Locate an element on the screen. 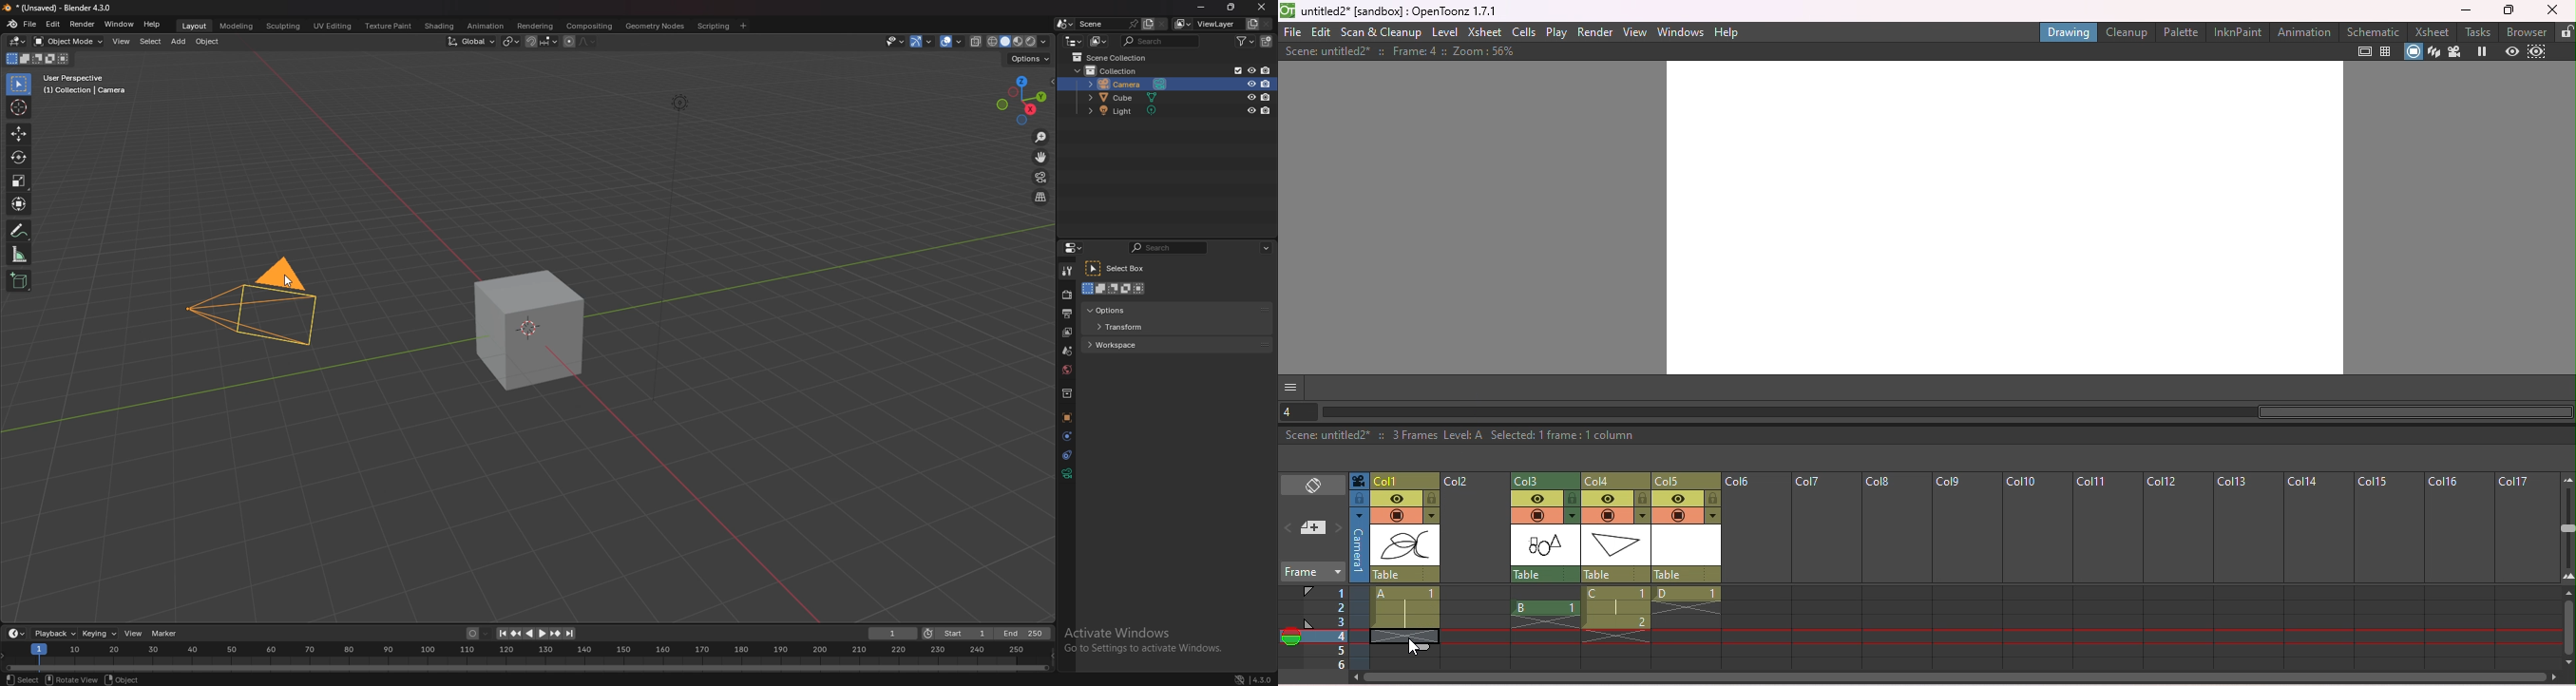  Freeze is located at coordinates (2481, 52).